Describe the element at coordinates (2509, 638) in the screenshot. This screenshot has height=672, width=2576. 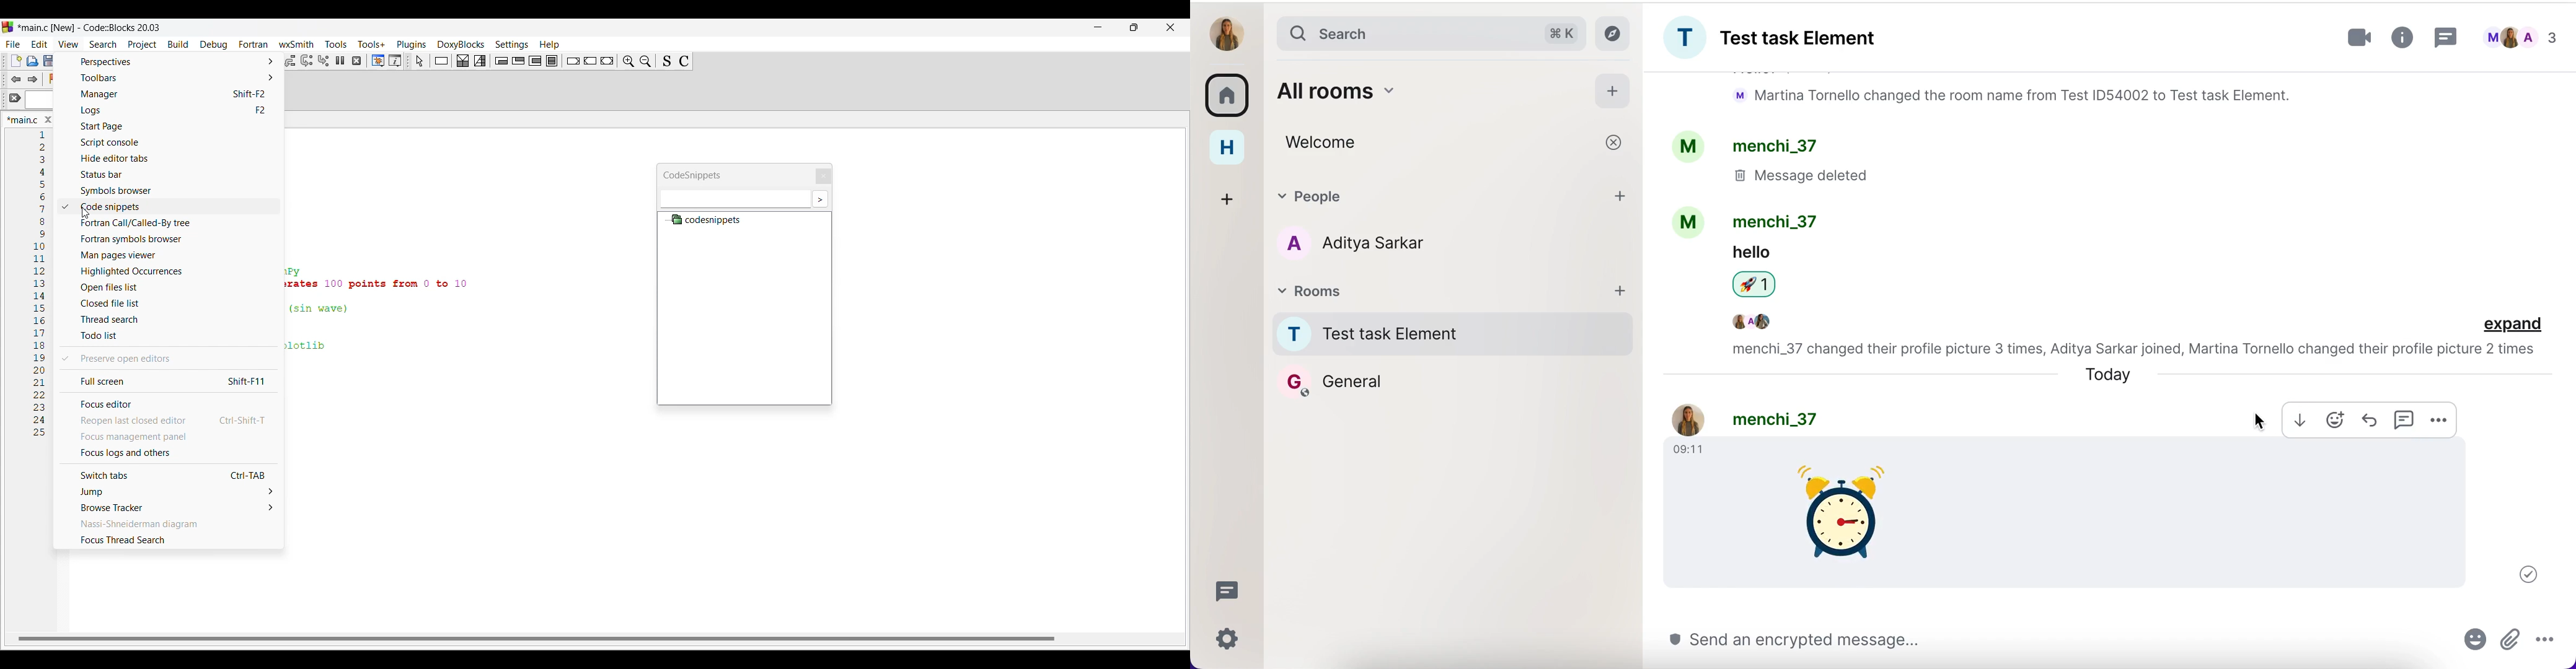
I see `attachments` at that location.